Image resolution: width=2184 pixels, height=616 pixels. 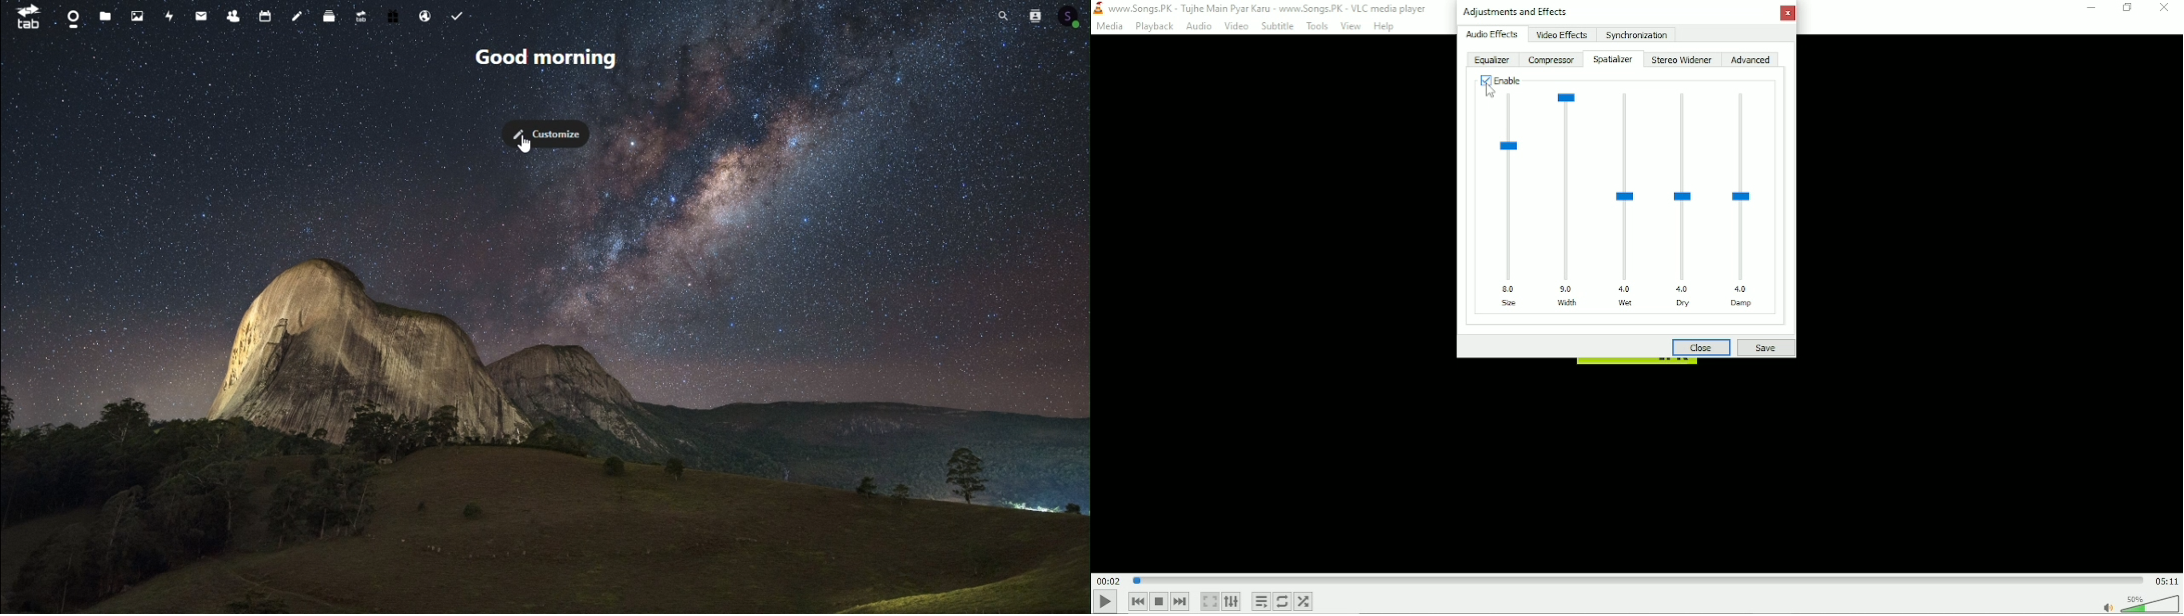 What do you see at coordinates (2150, 603) in the screenshot?
I see `Volume` at bounding box center [2150, 603].